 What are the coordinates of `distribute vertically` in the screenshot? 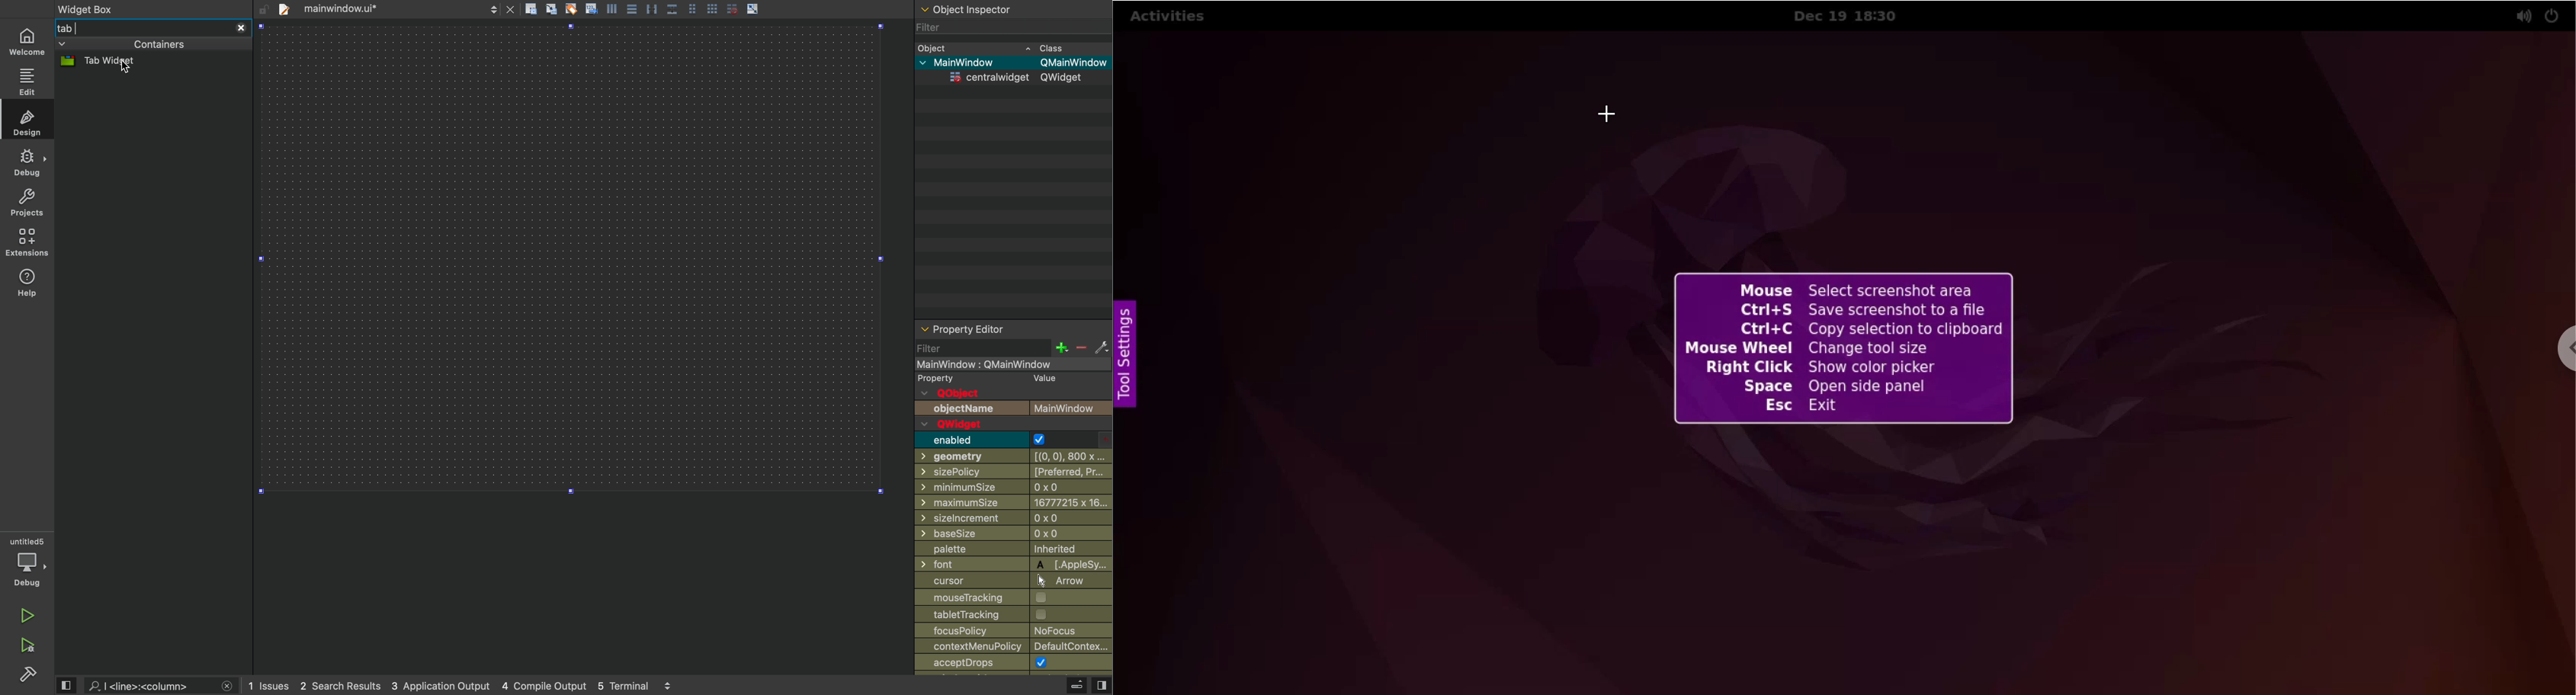 It's located at (673, 9).